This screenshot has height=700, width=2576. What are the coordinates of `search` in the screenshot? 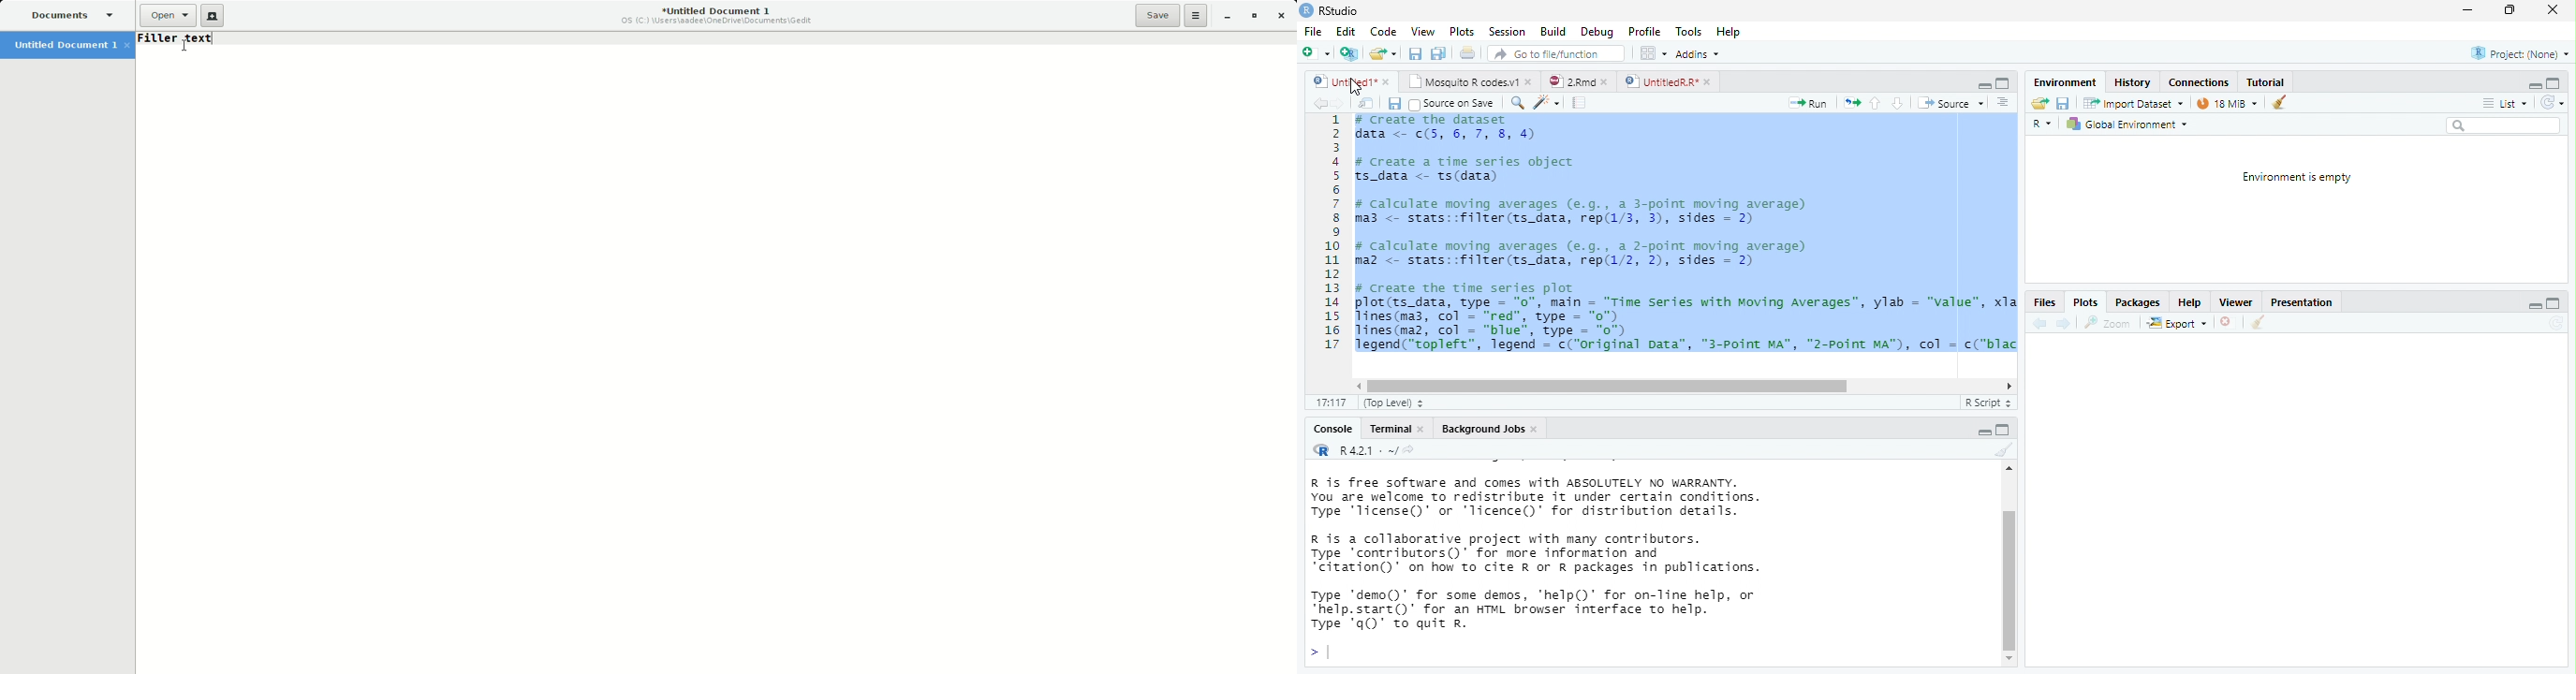 It's located at (1515, 103).